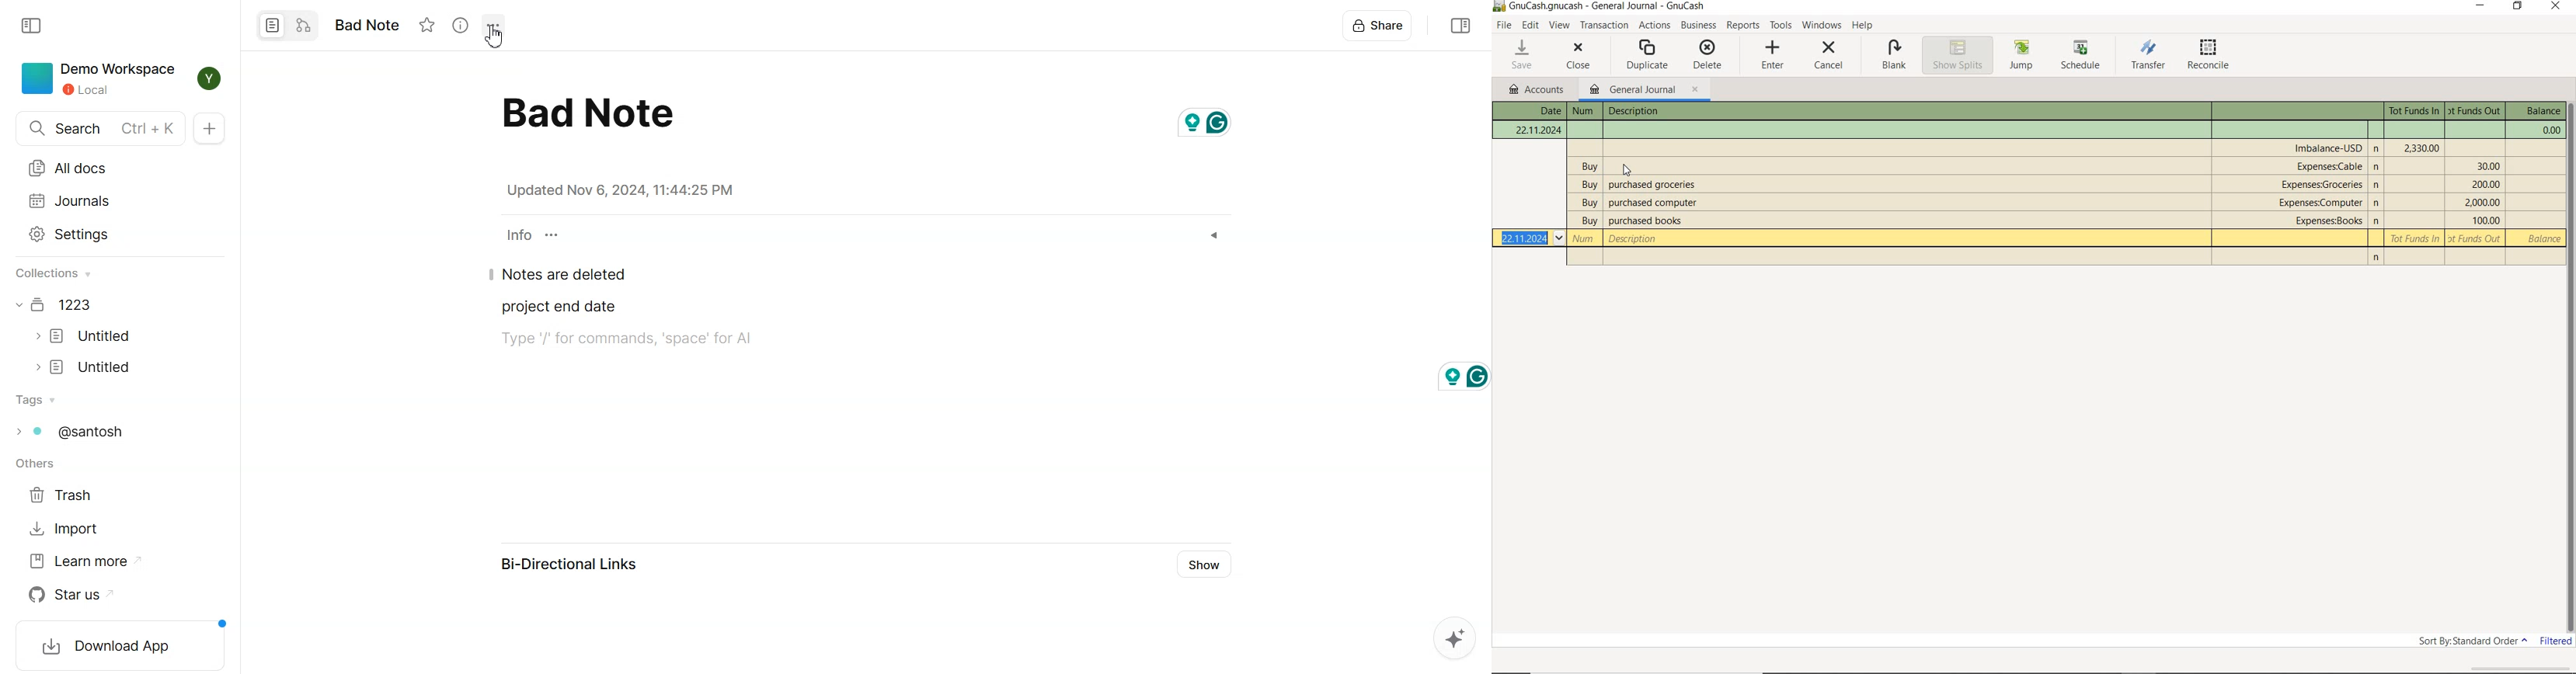 This screenshot has height=700, width=2576. What do you see at coordinates (85, 367) in the screenshot?
I see `Document file` at bounding box center [85, 367].